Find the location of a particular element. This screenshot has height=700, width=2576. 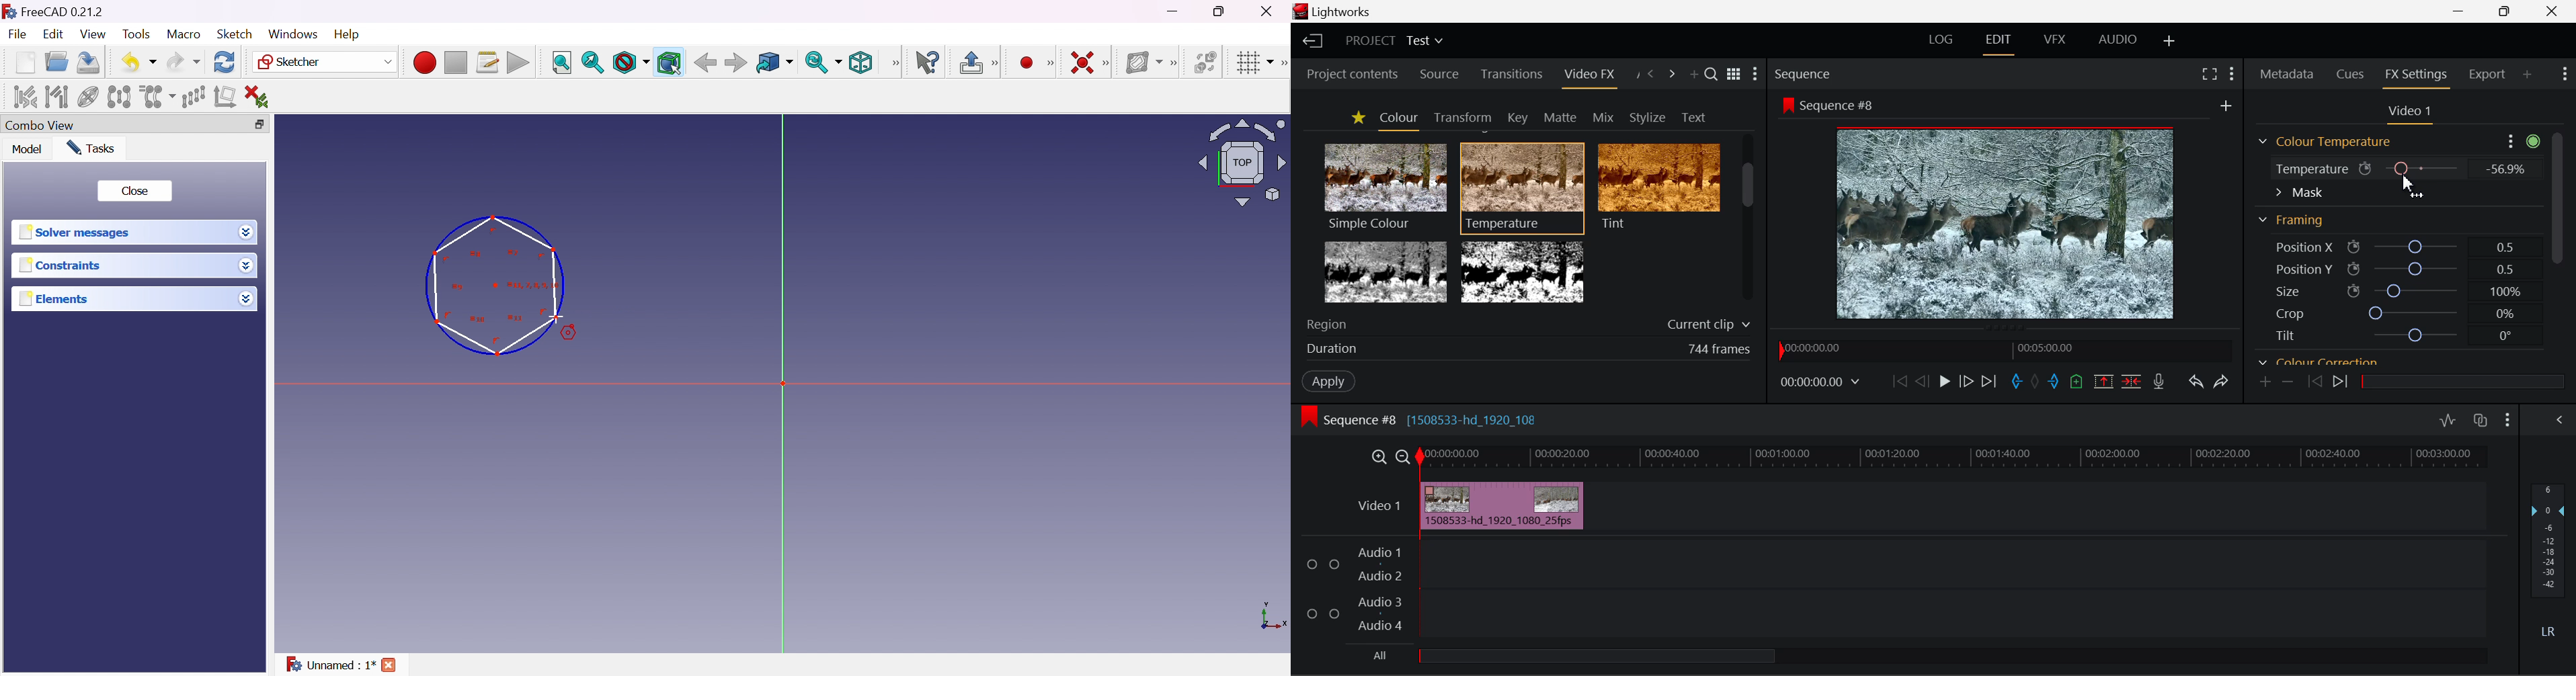

Effect Added is located at coordinates (1503, 505).